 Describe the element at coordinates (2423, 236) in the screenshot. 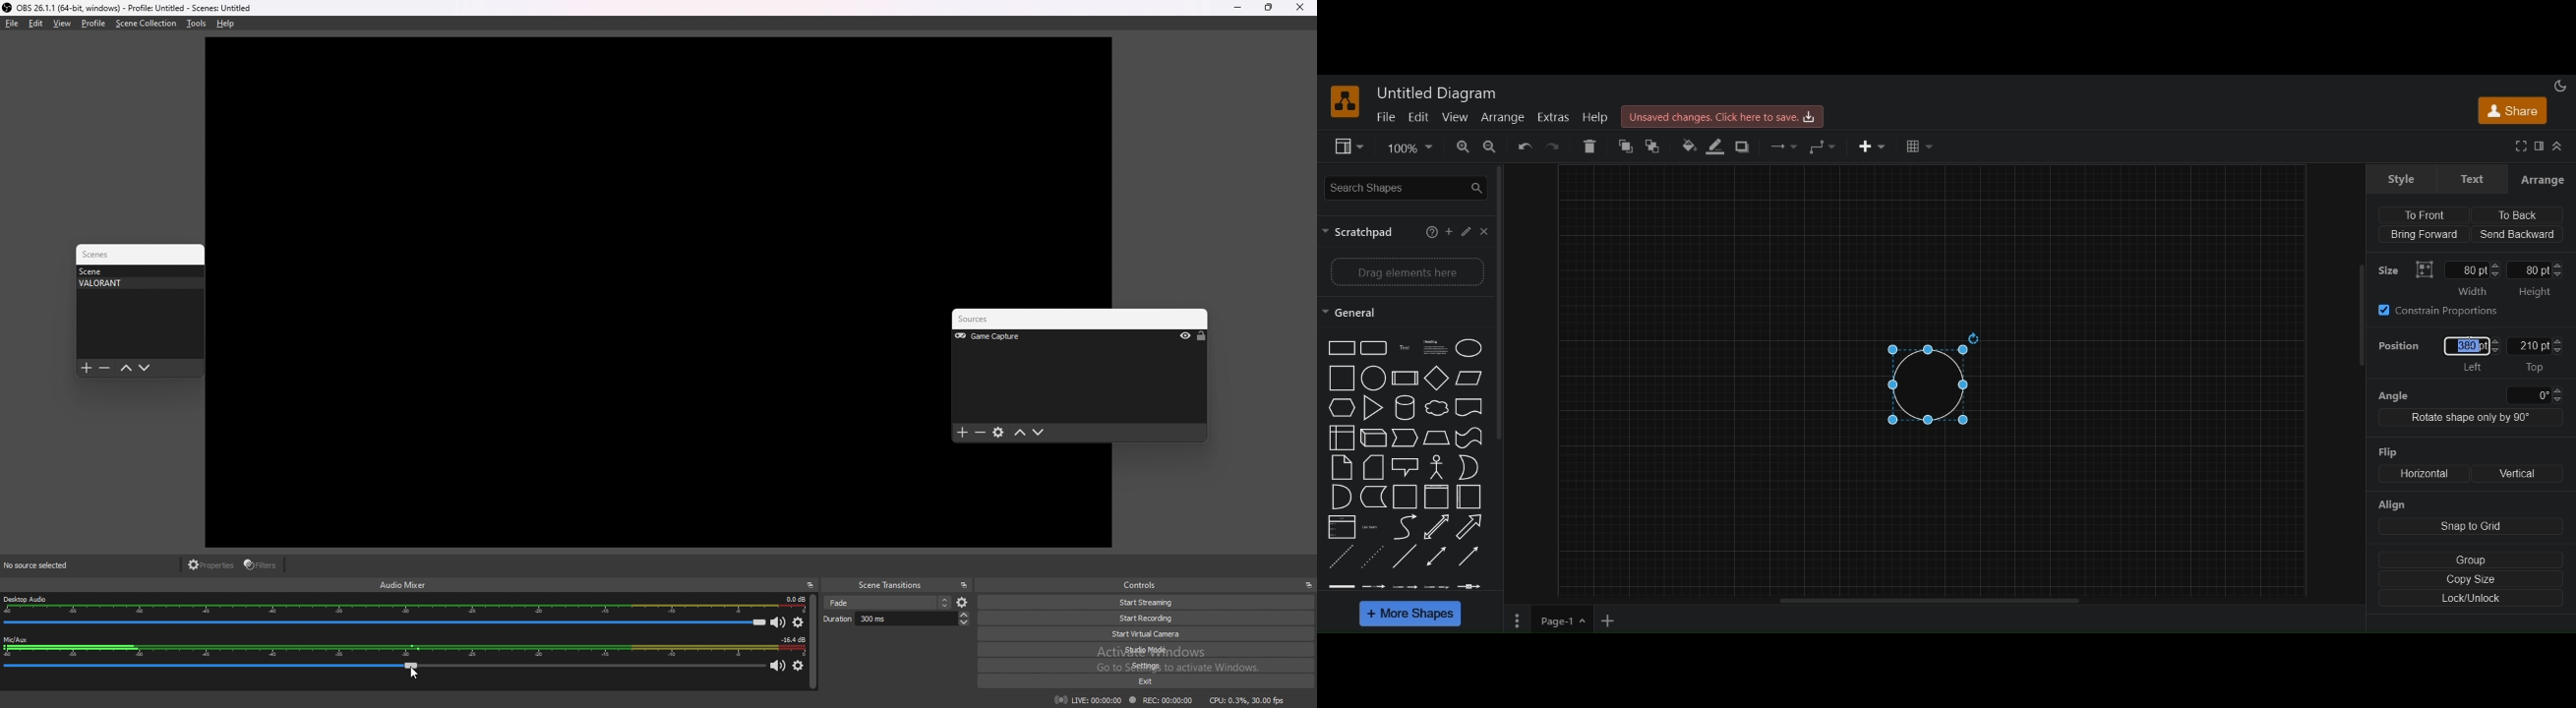

I see `bring forward` at that location.